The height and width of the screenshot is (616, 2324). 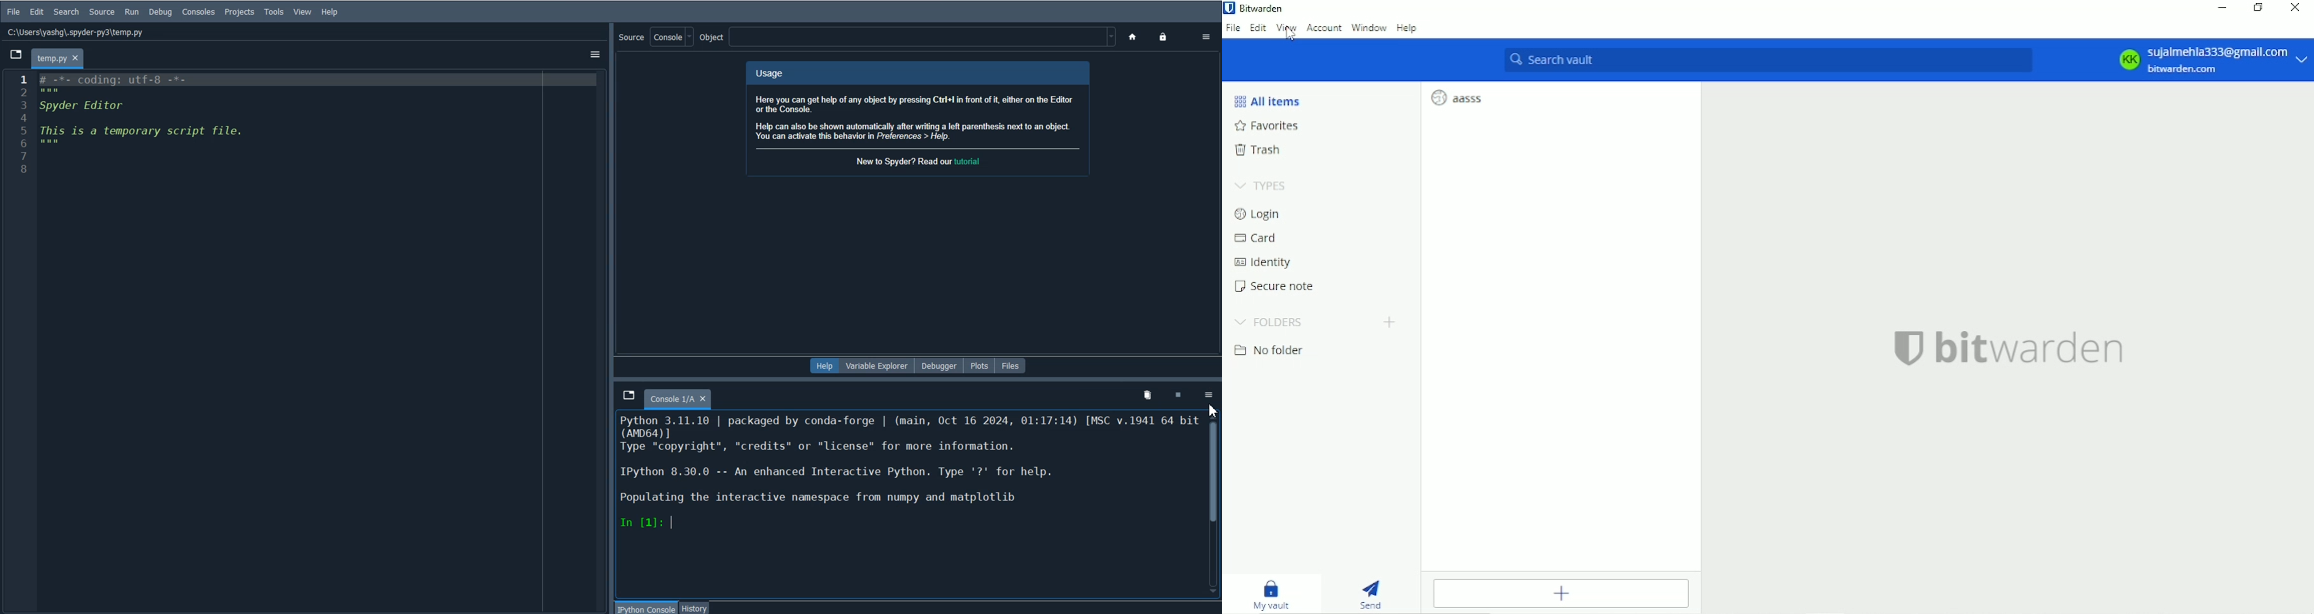 What do you see at coordinates (975, 161) in the screenshot?
I see `hyperlink for tutorial` at bounding box center [975, 161].